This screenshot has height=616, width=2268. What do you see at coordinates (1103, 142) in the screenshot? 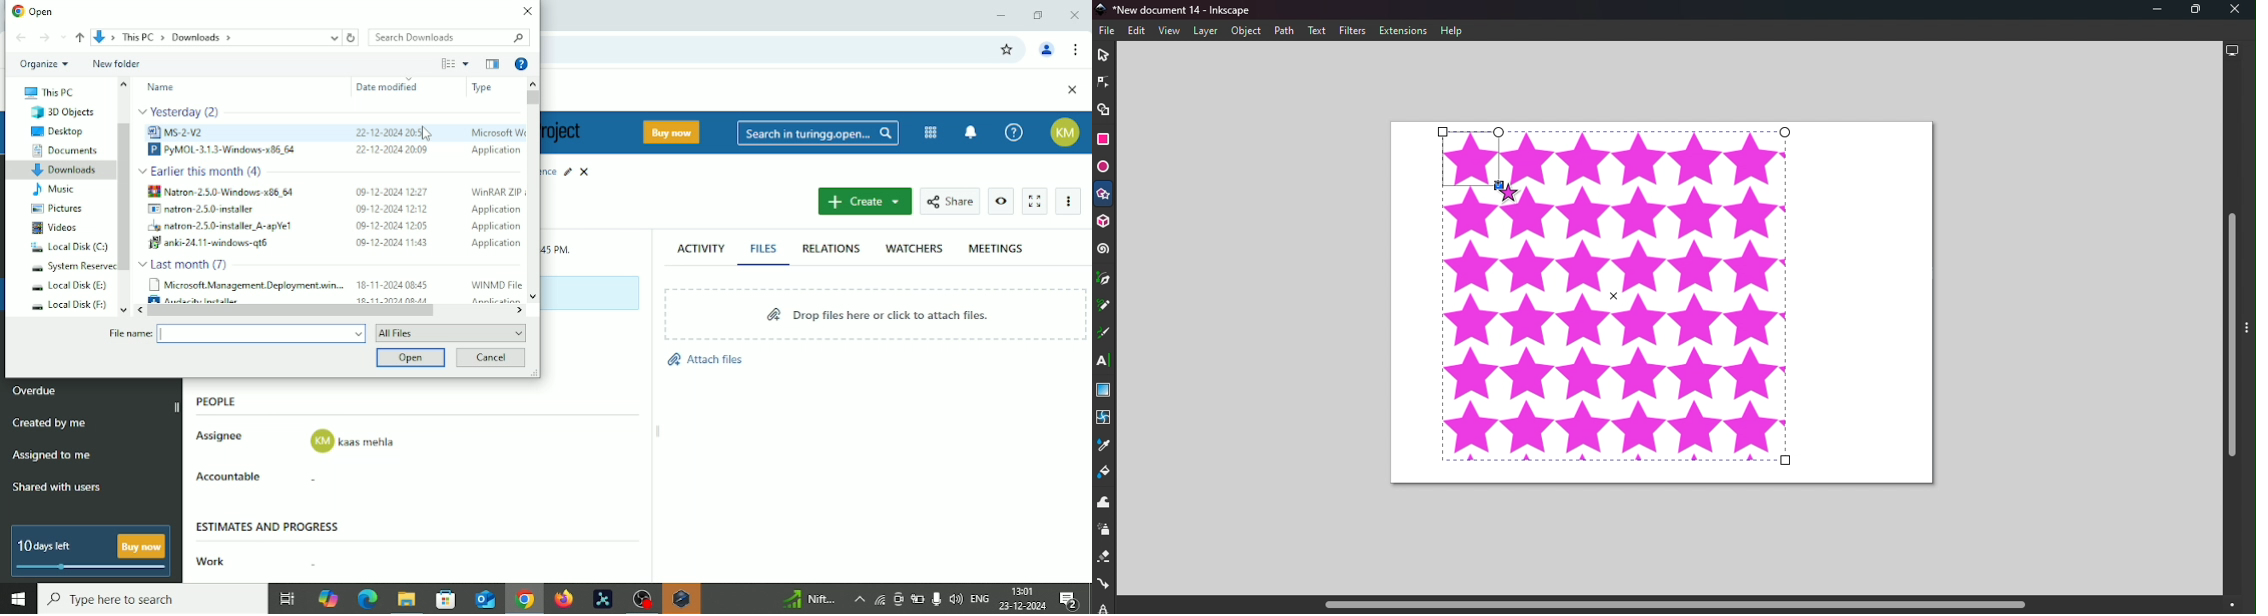
I see `Rectangle tool` at bounding box center [1103, 142].